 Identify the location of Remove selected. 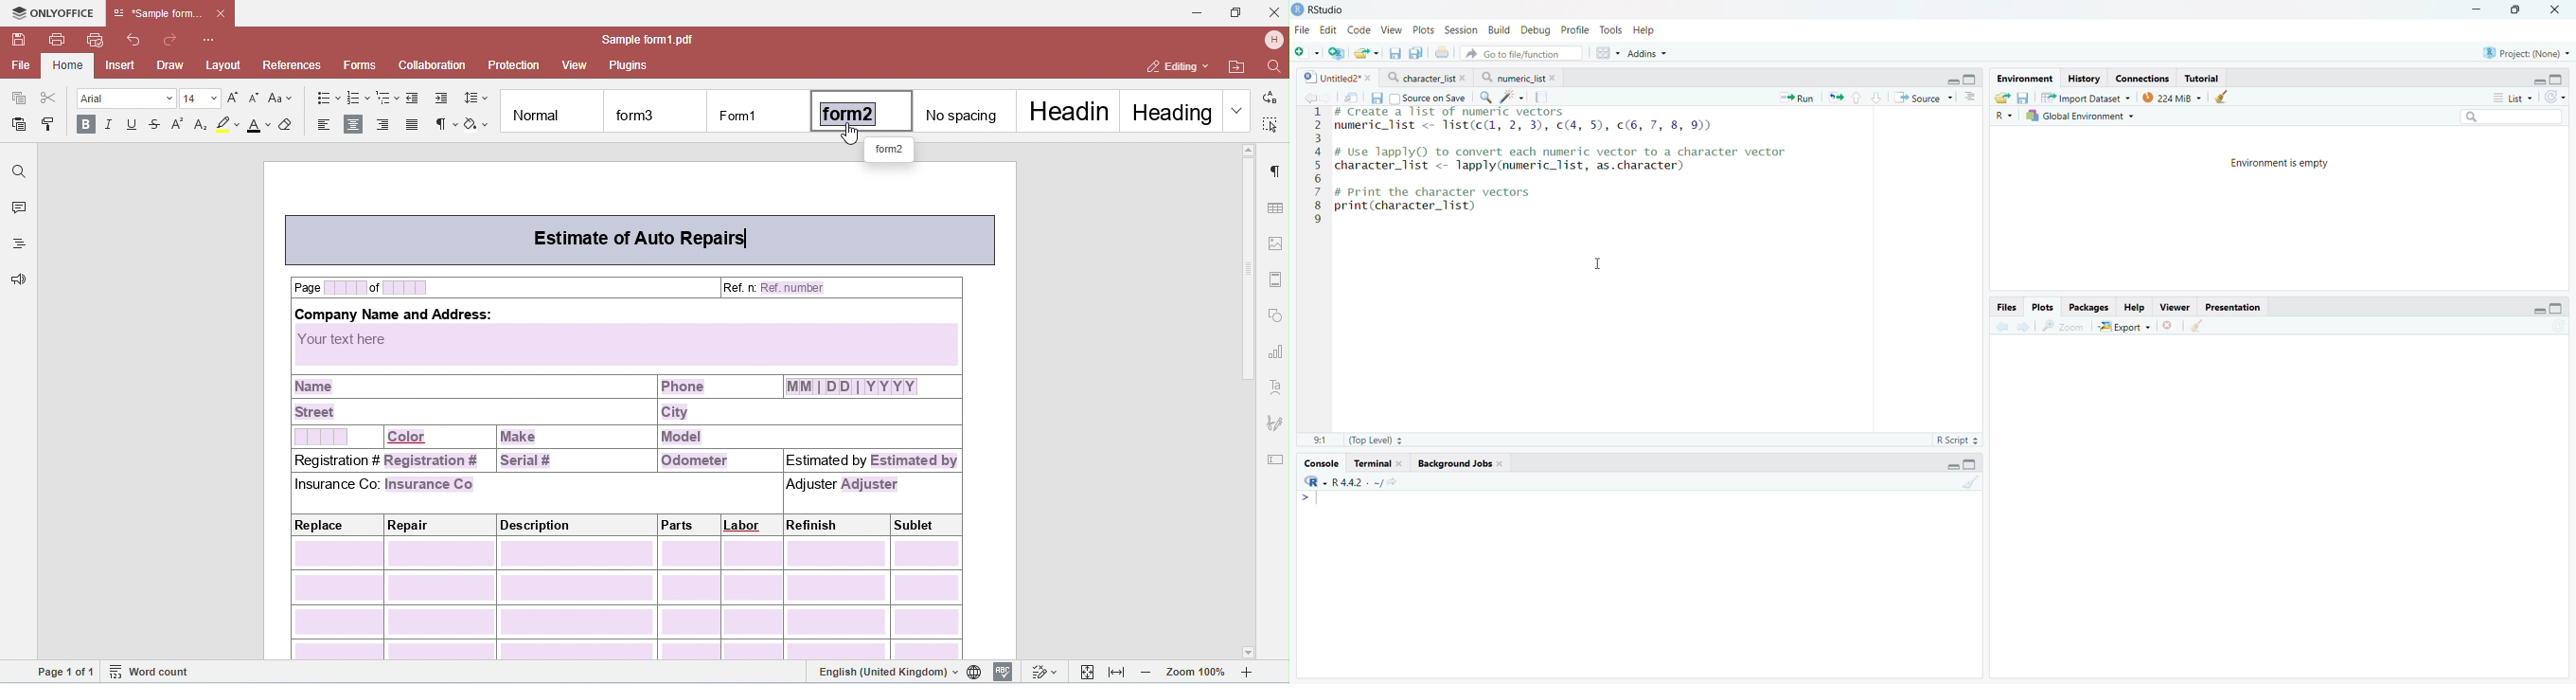
(2169, 326).